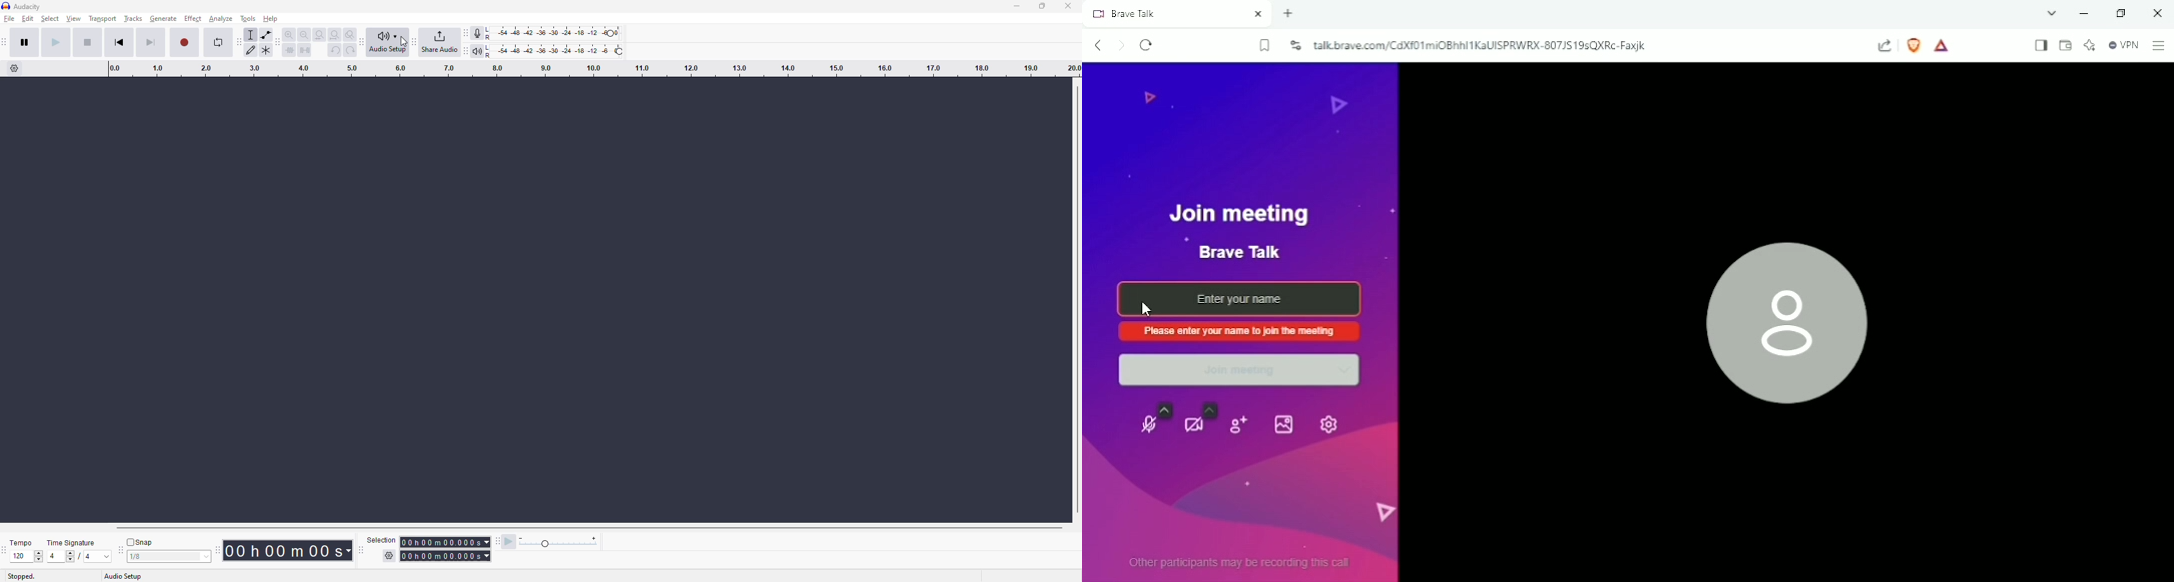  What do you see at coordinates (556, 53) in the screenshot?
I see `playback level` at bounding box center [556, 53].